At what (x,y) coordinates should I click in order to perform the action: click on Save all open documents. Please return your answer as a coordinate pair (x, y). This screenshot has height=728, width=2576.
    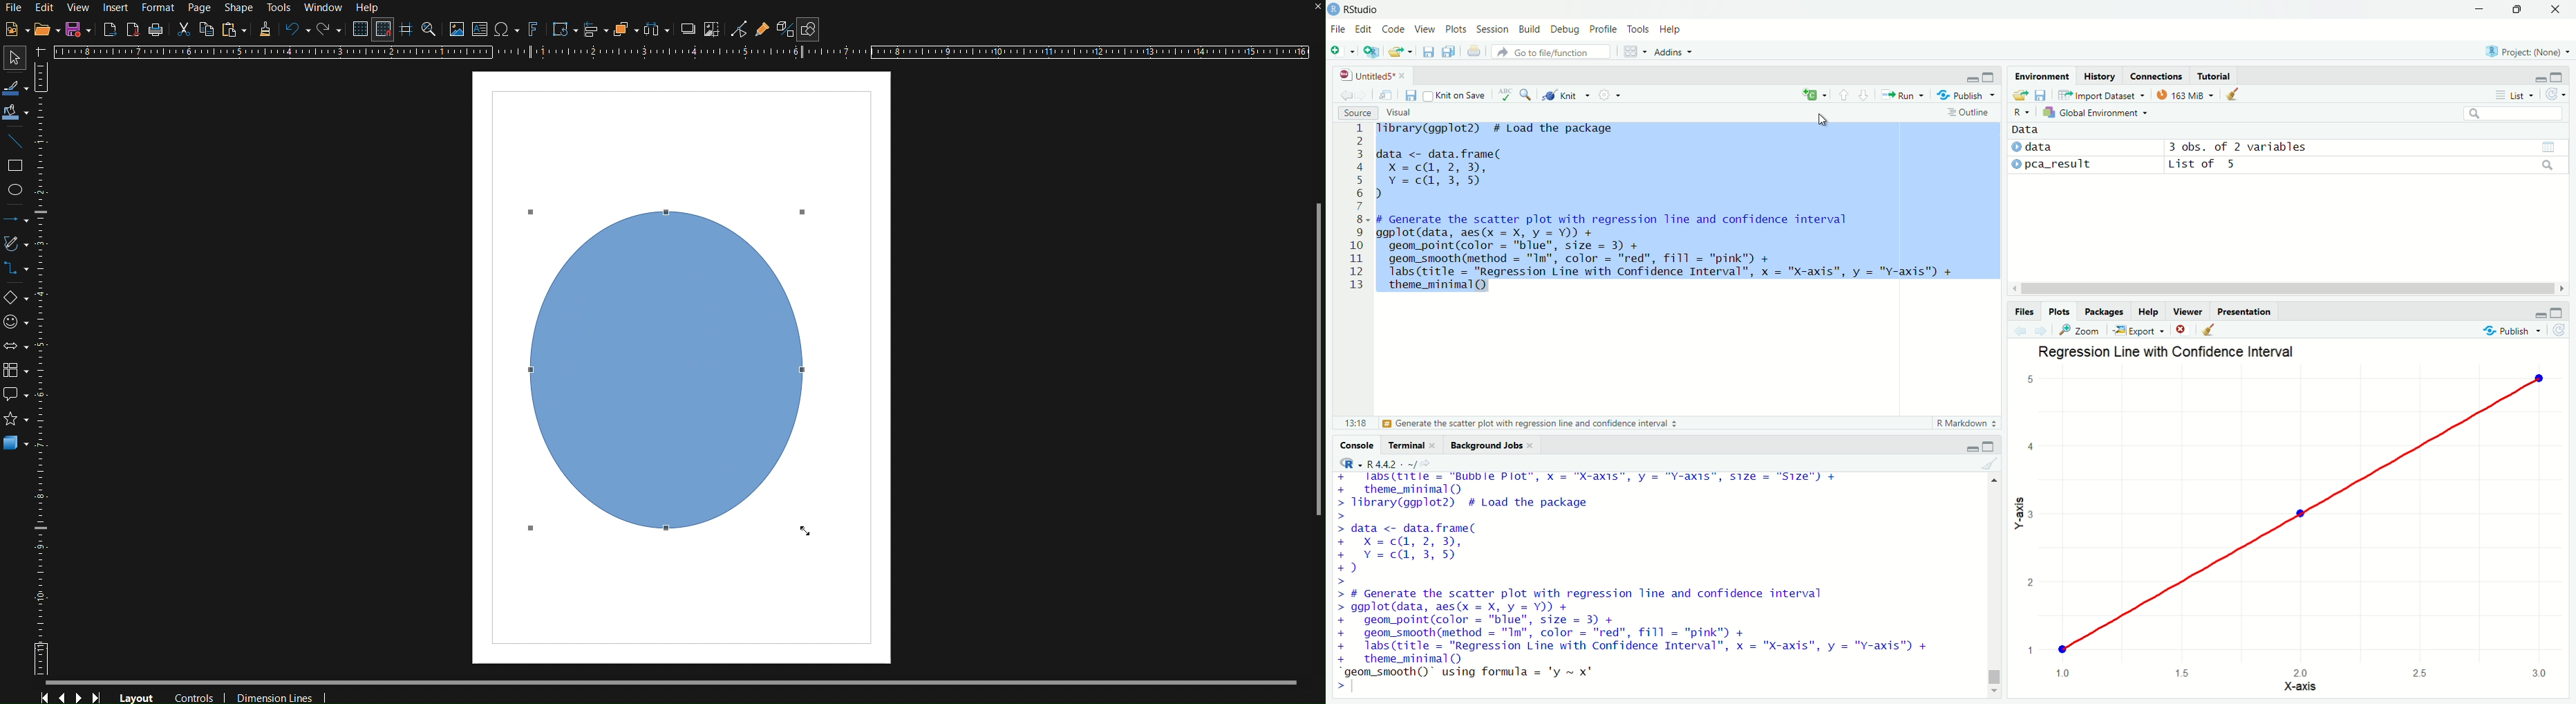
    Looking at the image, I should click on (1449, 51).